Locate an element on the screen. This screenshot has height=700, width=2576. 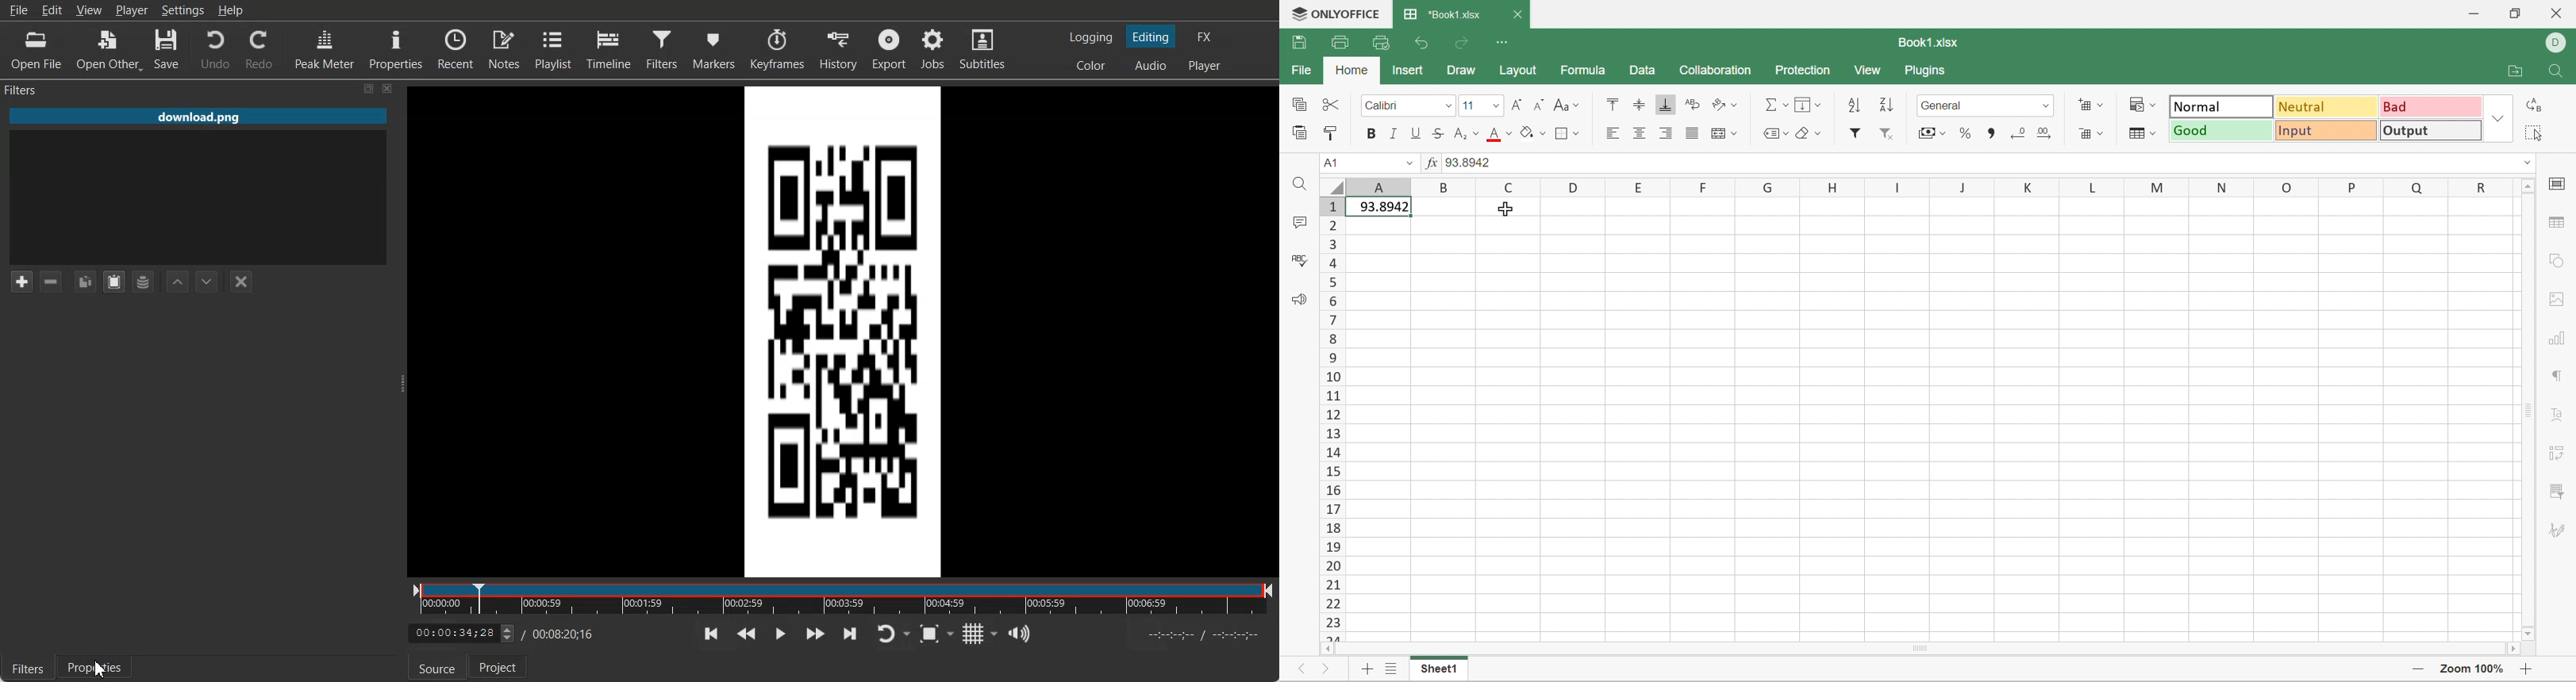
Timeline is located at coordinates (609, 49).